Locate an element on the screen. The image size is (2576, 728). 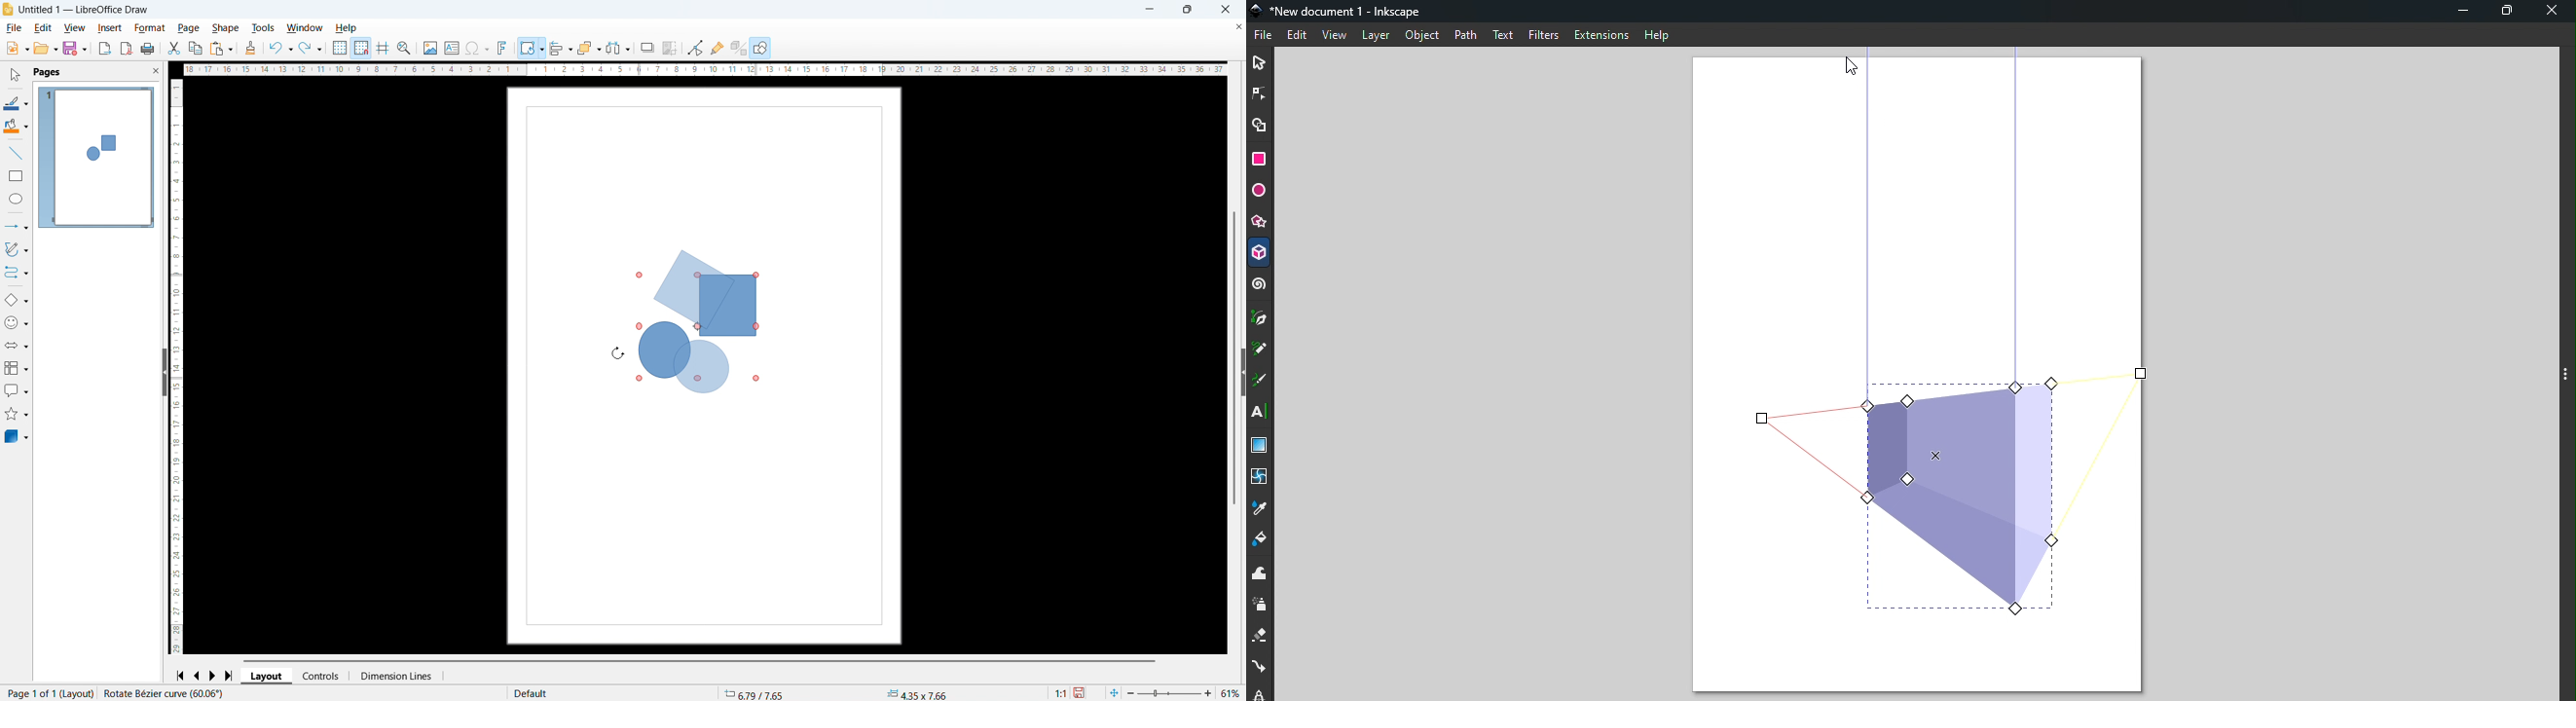
Horizontal scroll bar  is located at coordinates (700, 661).